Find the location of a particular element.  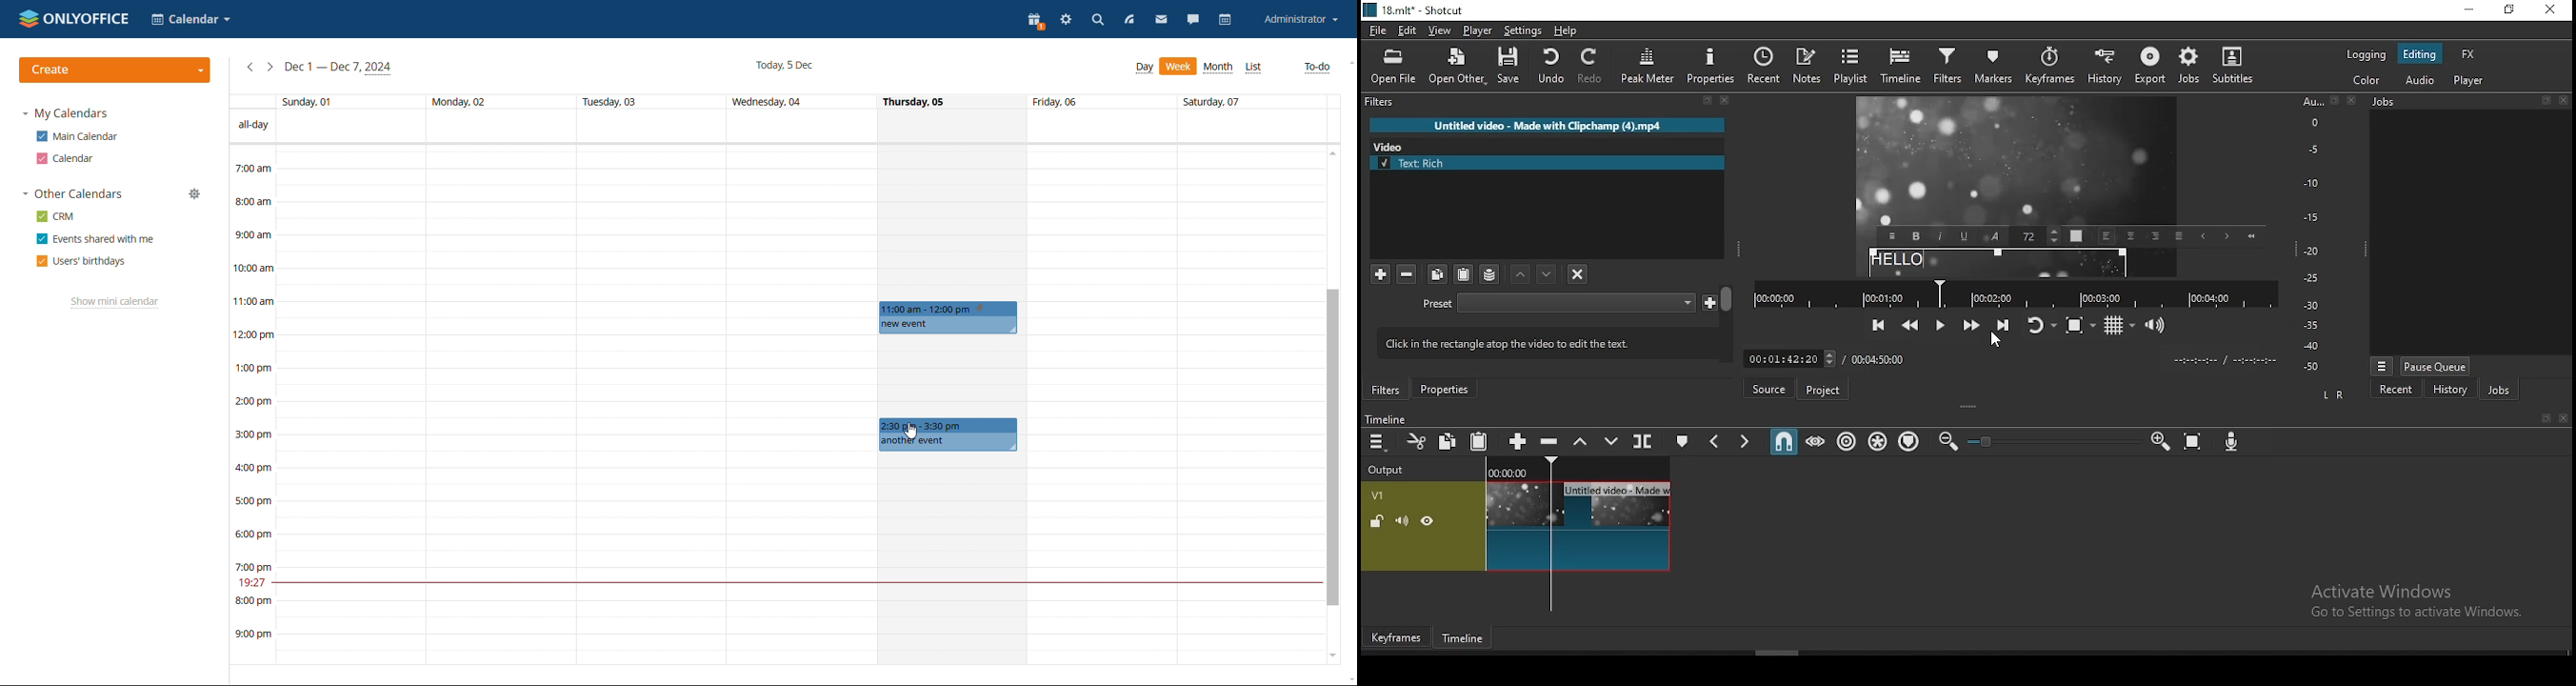

current week is located at coordinates (339, 68).